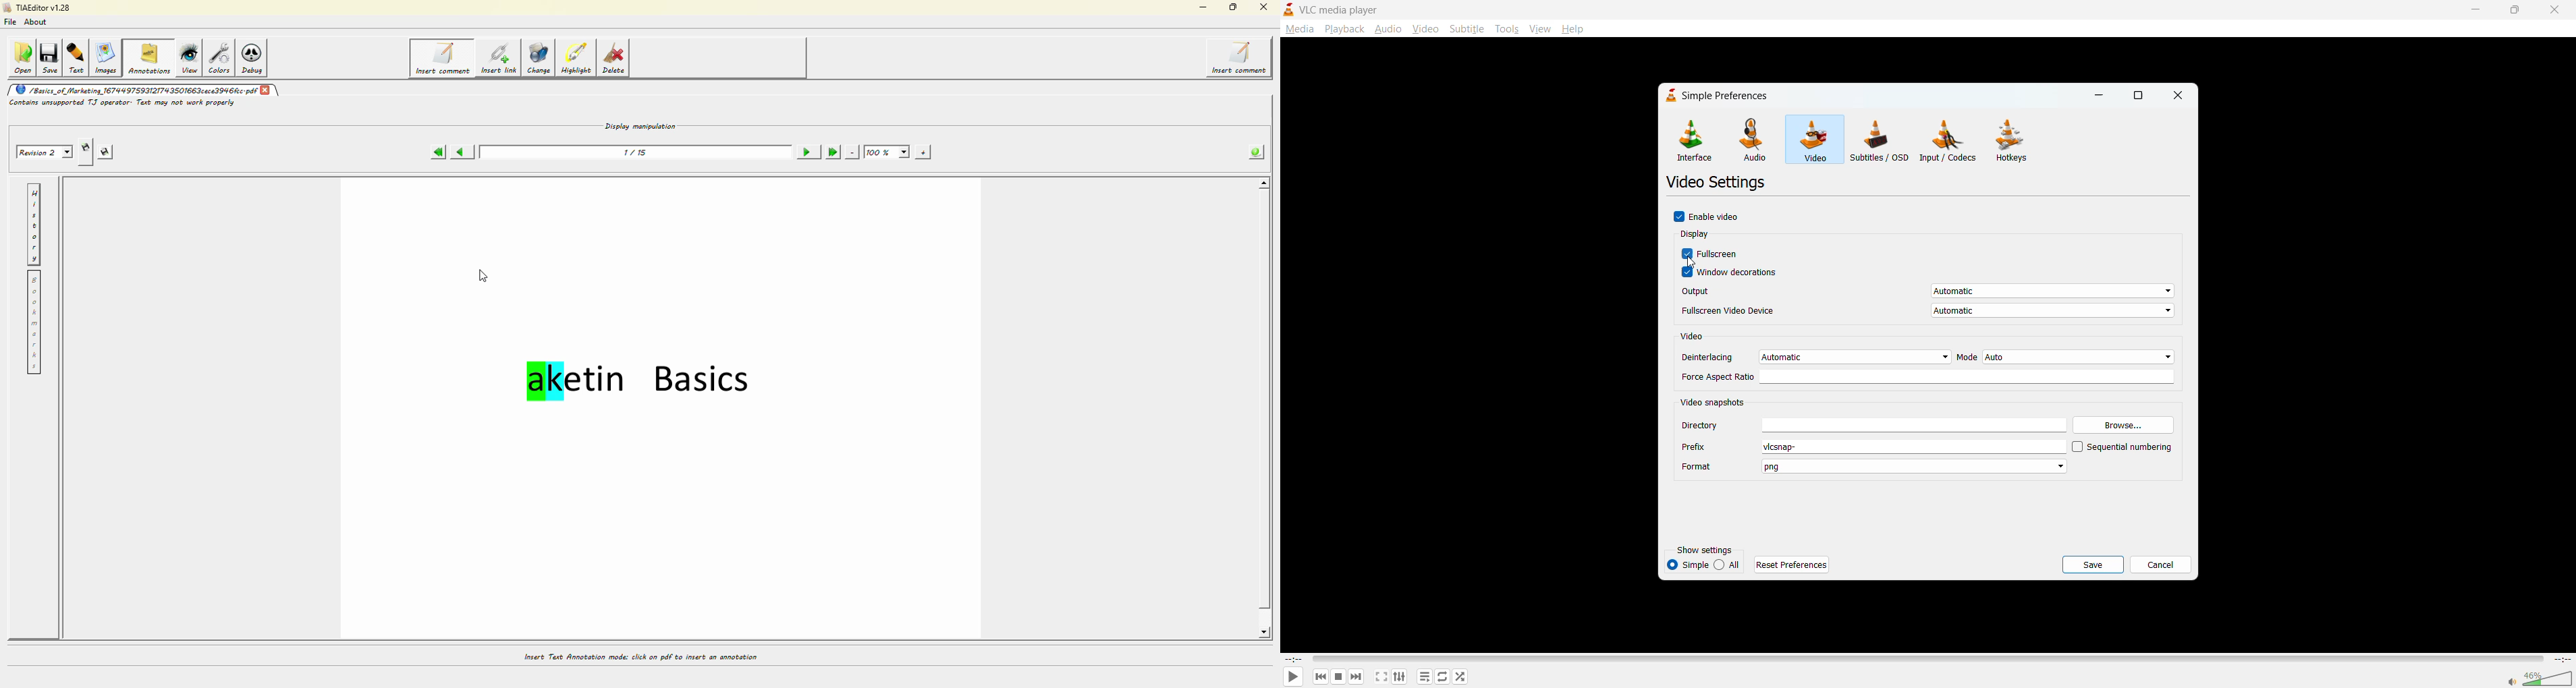 This screenshot has height=700, width=2576. Describe the element at coordinates (1319, 677) in the screenshot. I see `previous` at that location.